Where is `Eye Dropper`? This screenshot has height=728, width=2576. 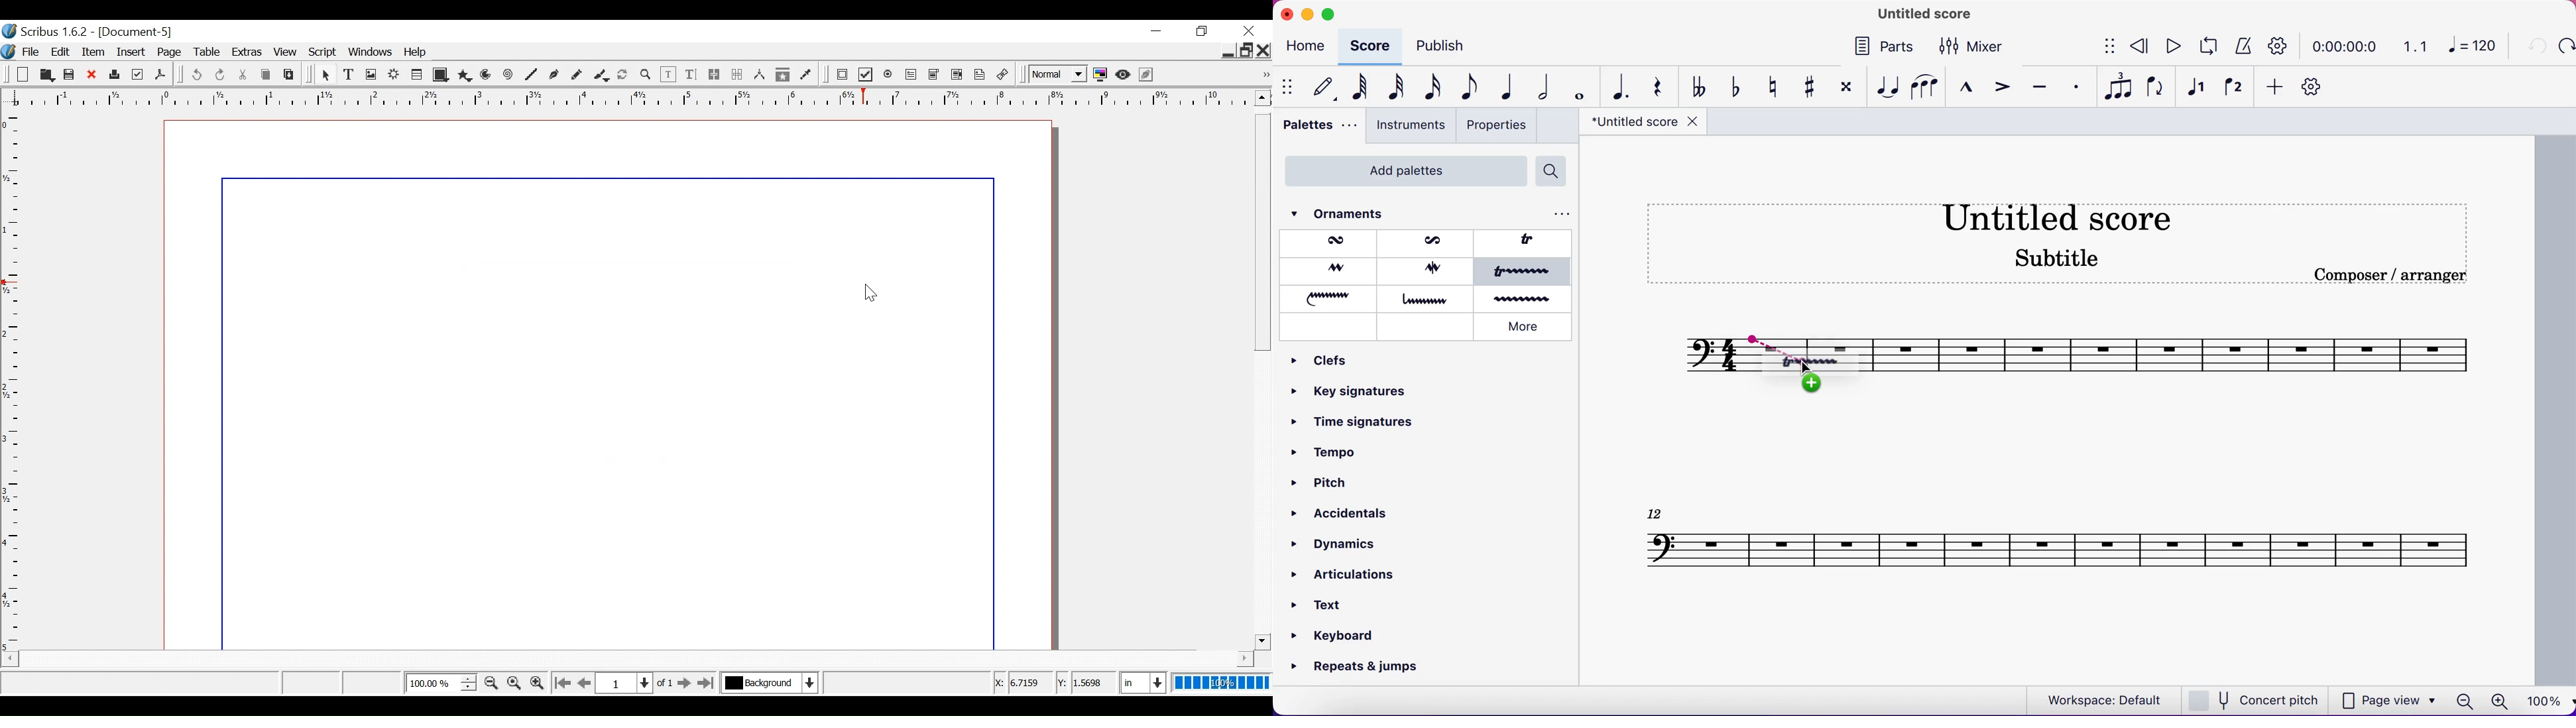 Eye Dropper is located at coordinates (806, 76).